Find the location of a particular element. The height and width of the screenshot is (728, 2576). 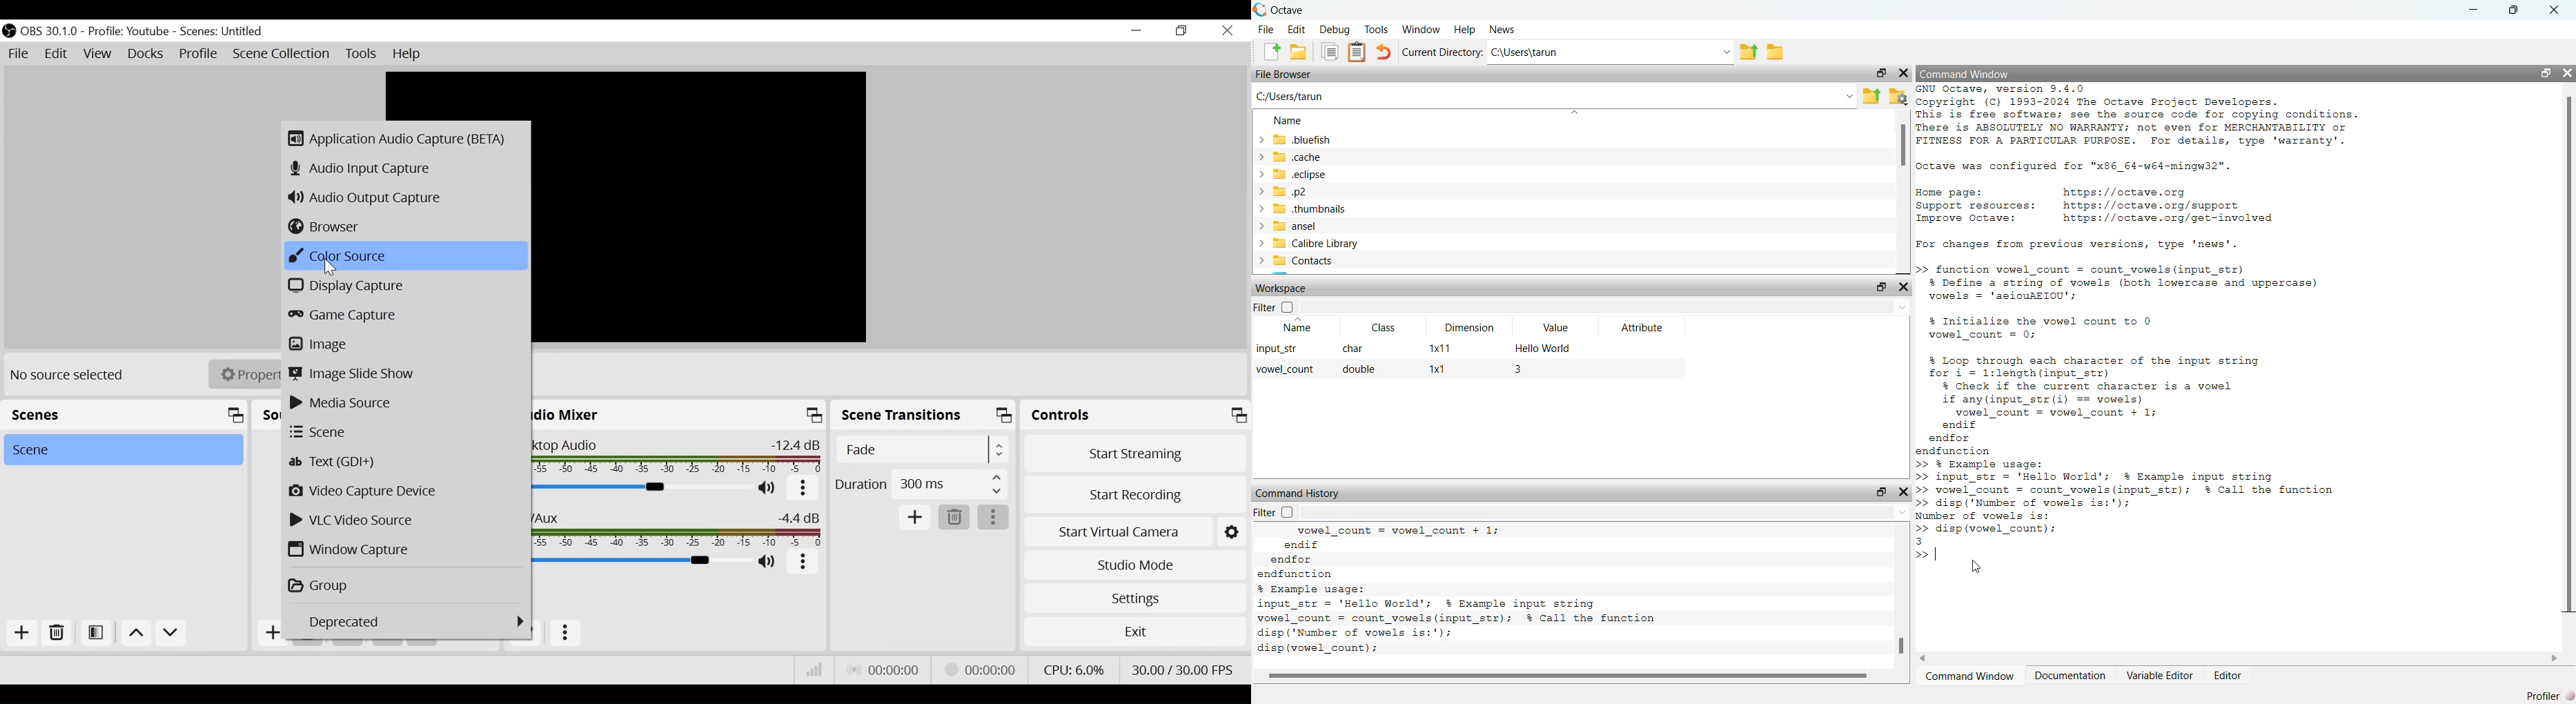

(un)mute is located at coordinates (770, 489).